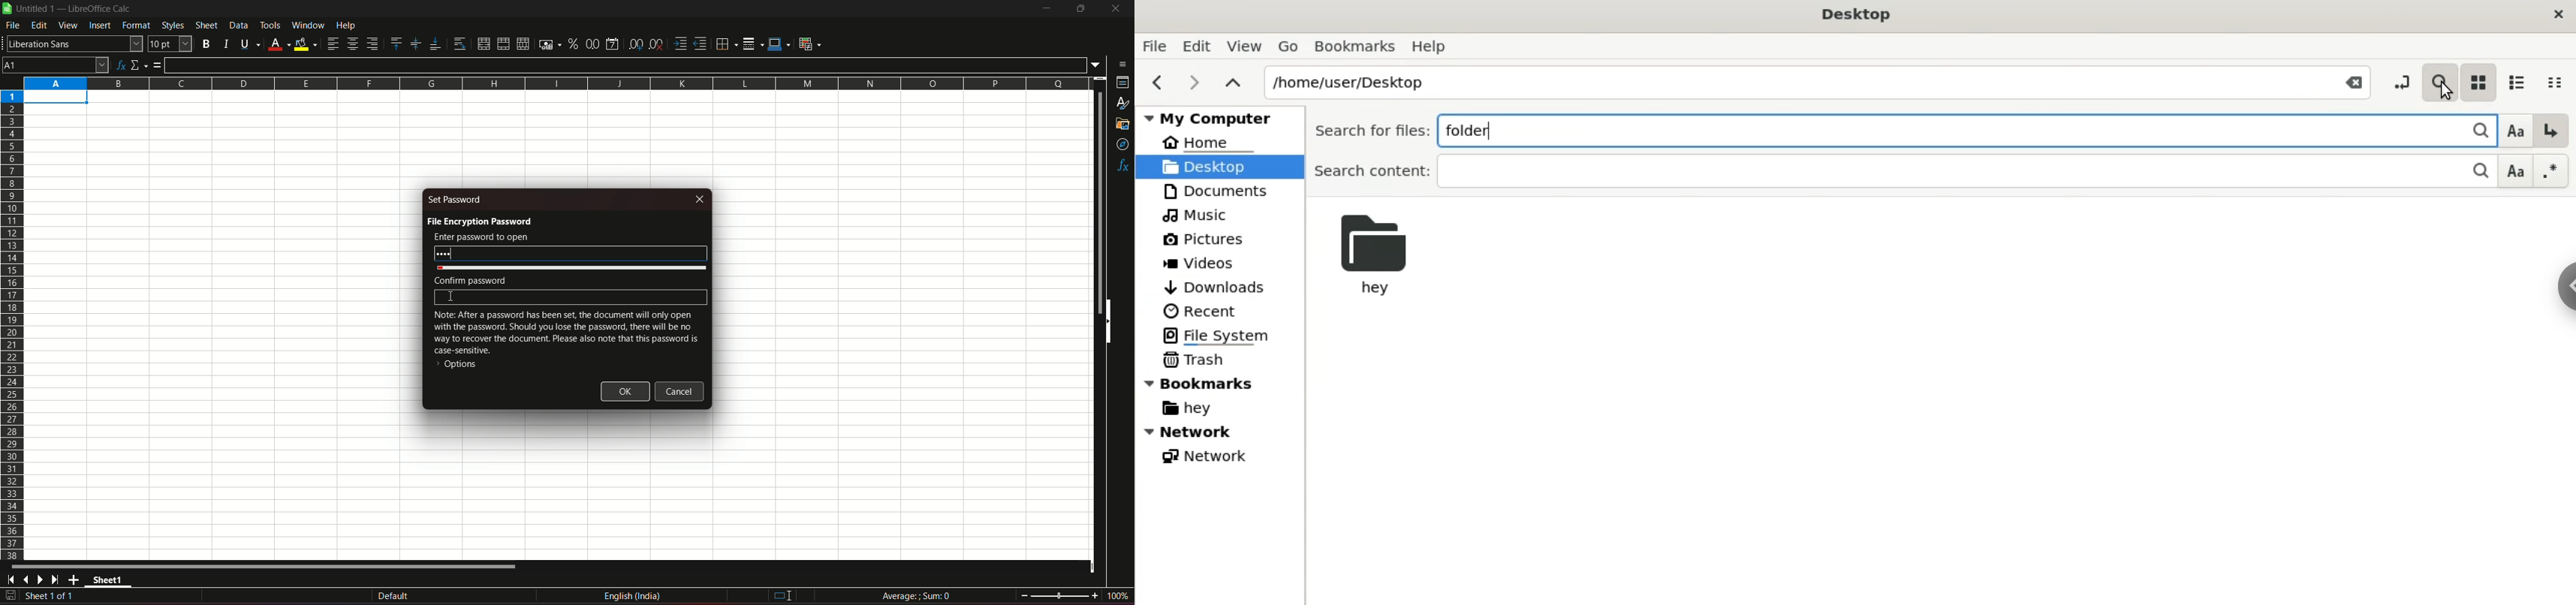 The width and height of the screenshot is (2576, 616). I want to click on Recent, so click(1210, 312).